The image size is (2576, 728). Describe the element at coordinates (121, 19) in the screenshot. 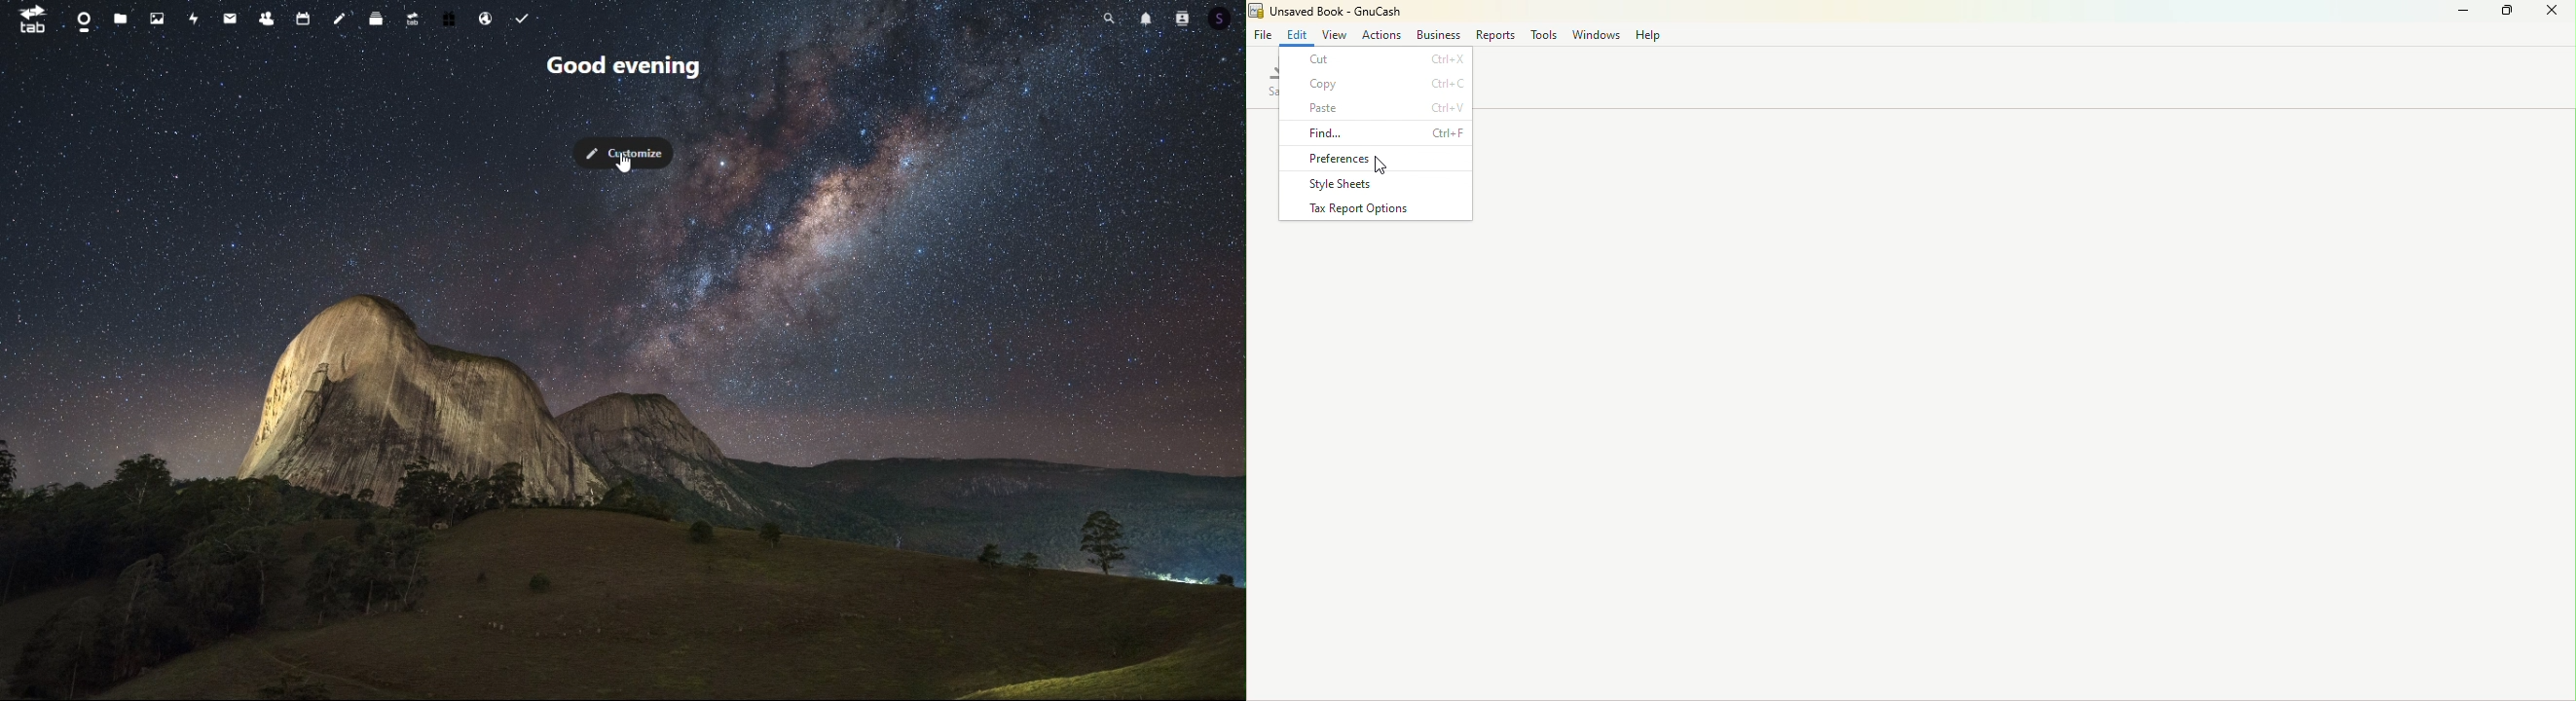

I see `files` at that location.